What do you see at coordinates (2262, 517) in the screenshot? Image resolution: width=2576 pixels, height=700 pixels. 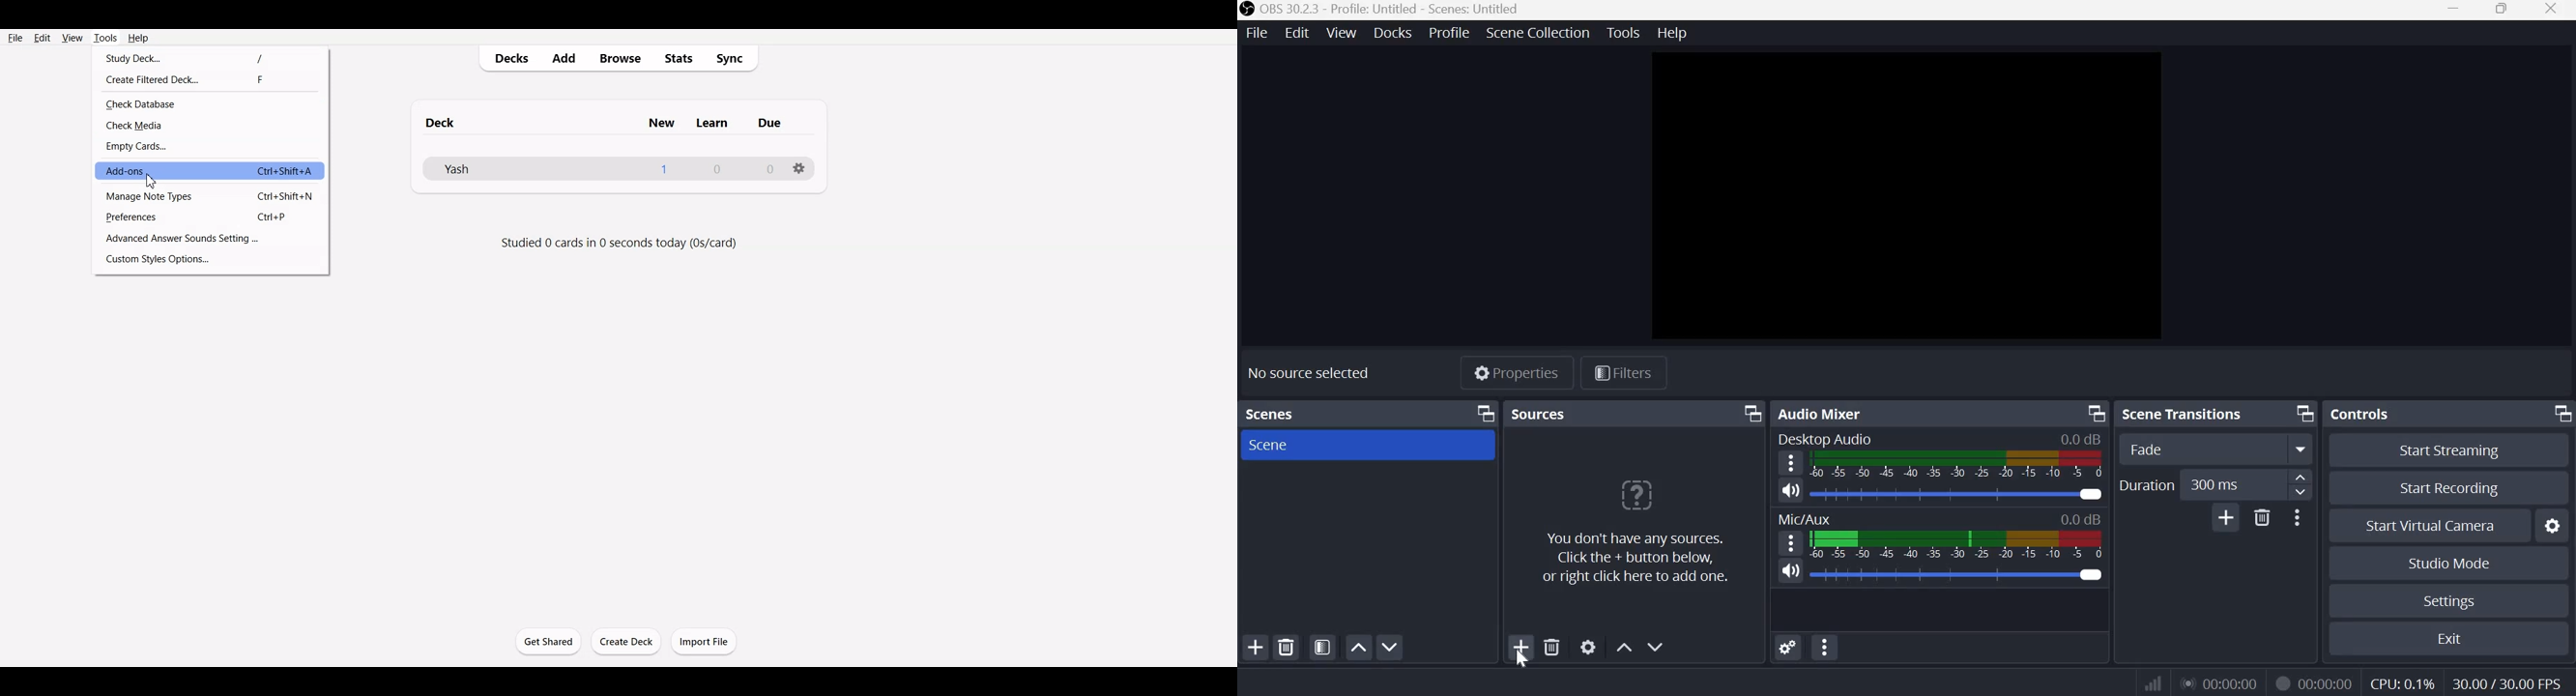 I see `Delete Transition` at bounding box center [2262, 517].